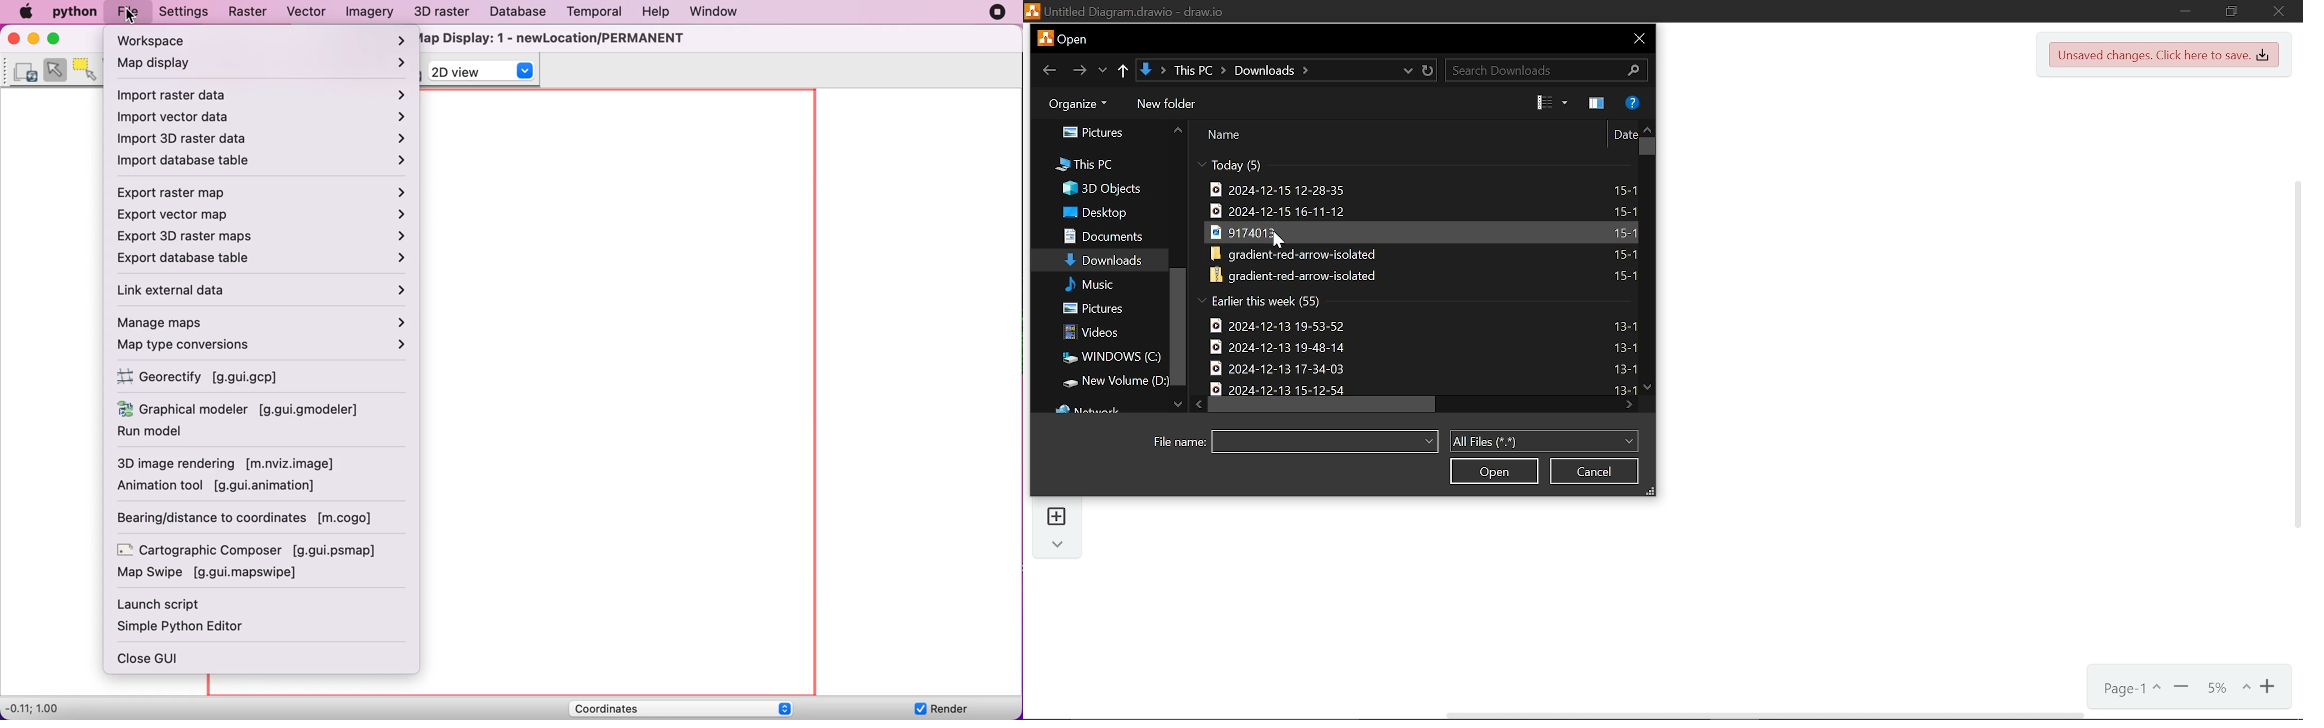 This screenshot has height=728, width=2324. Describe the element at coordinates (1201, 300) in the screenshot. I see `collapse files modified earlier this week` at that location.